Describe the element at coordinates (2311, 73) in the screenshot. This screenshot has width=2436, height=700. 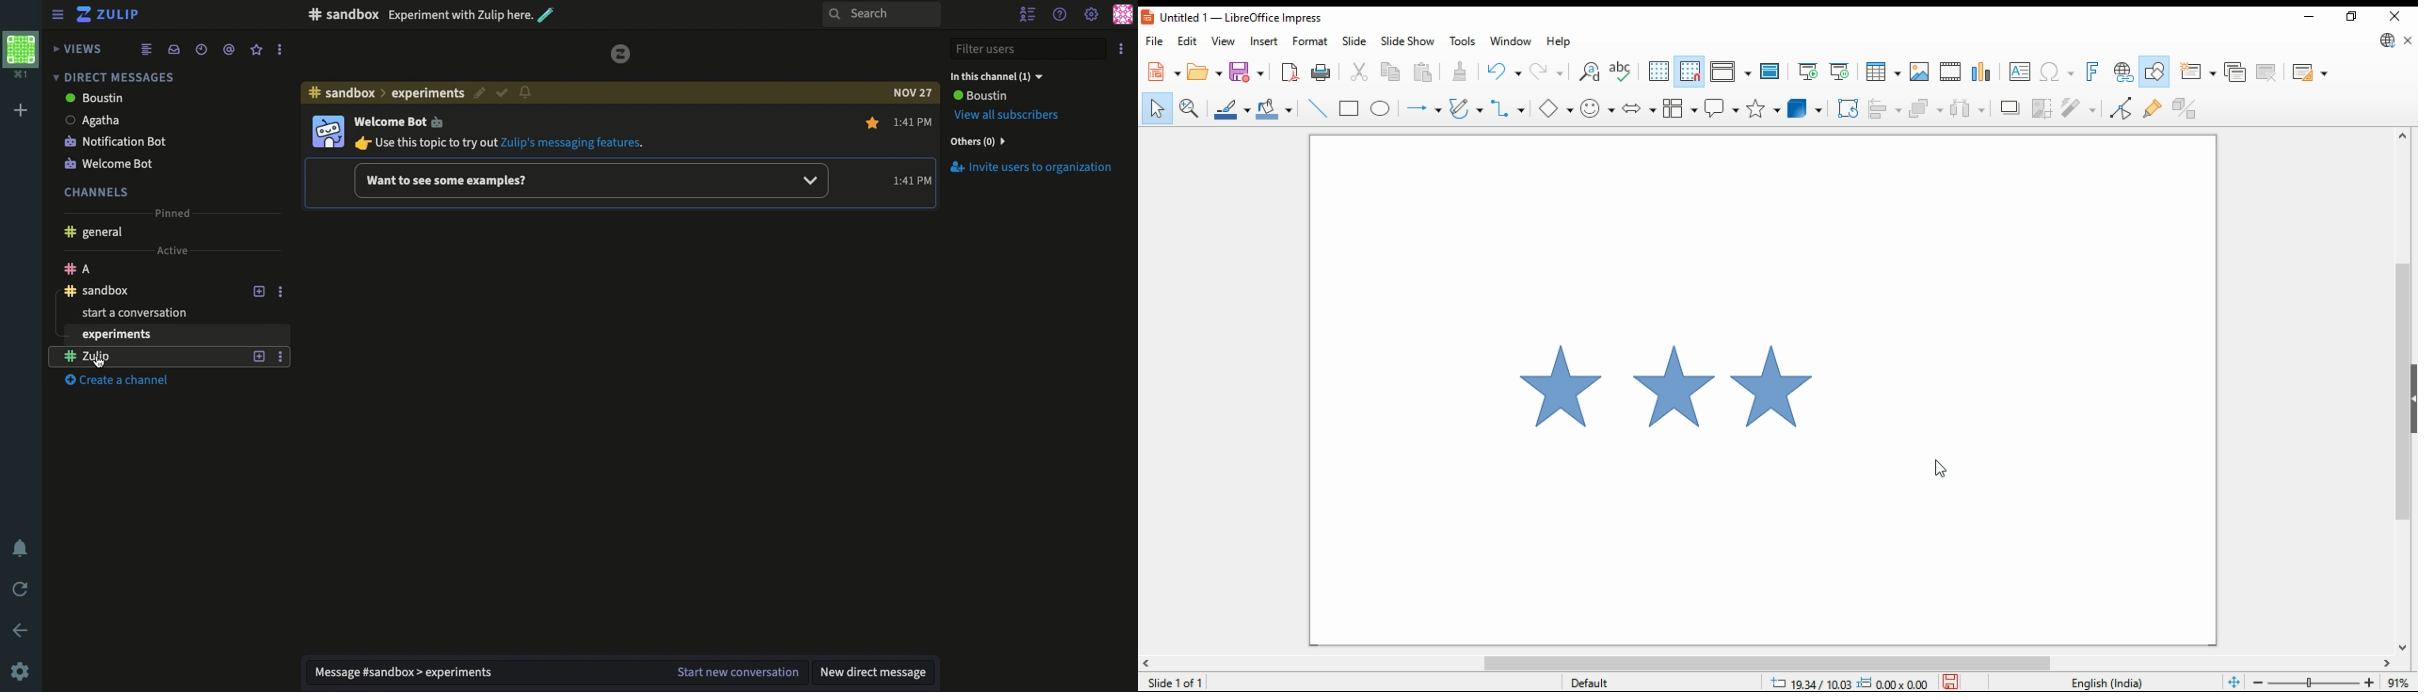
I see `slide layout` at that location.